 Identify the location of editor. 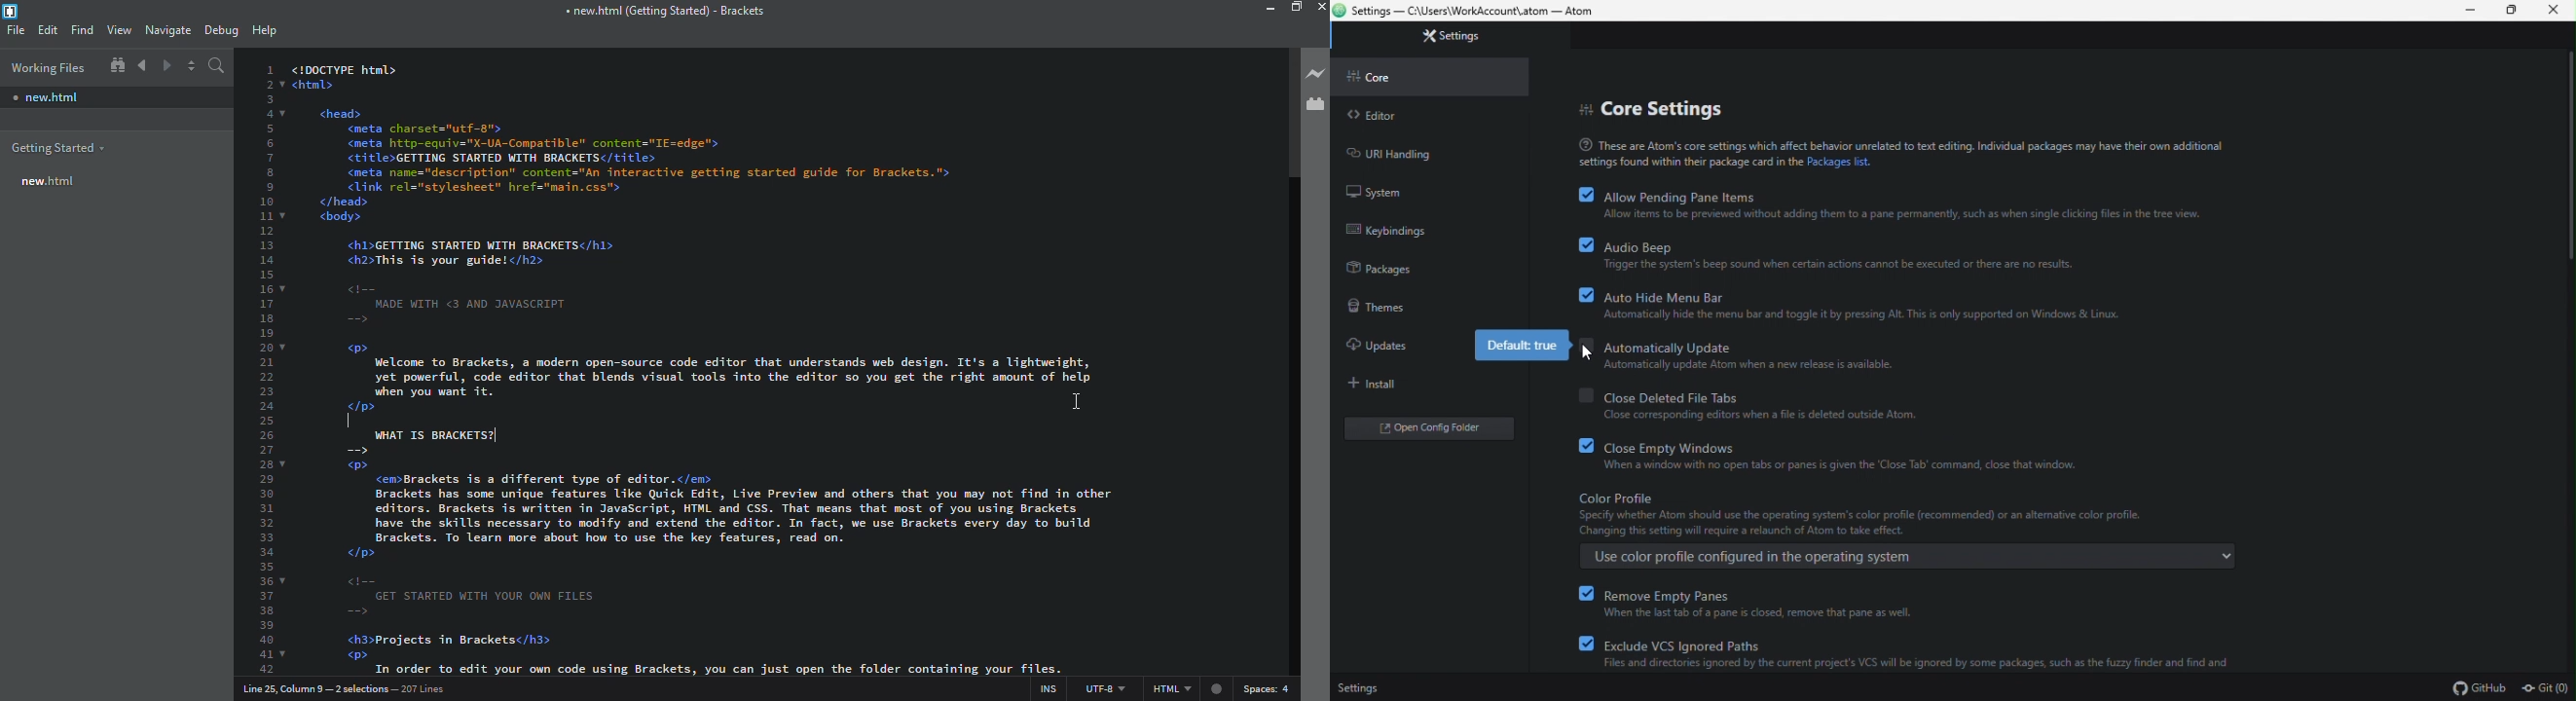
(1377, 115).